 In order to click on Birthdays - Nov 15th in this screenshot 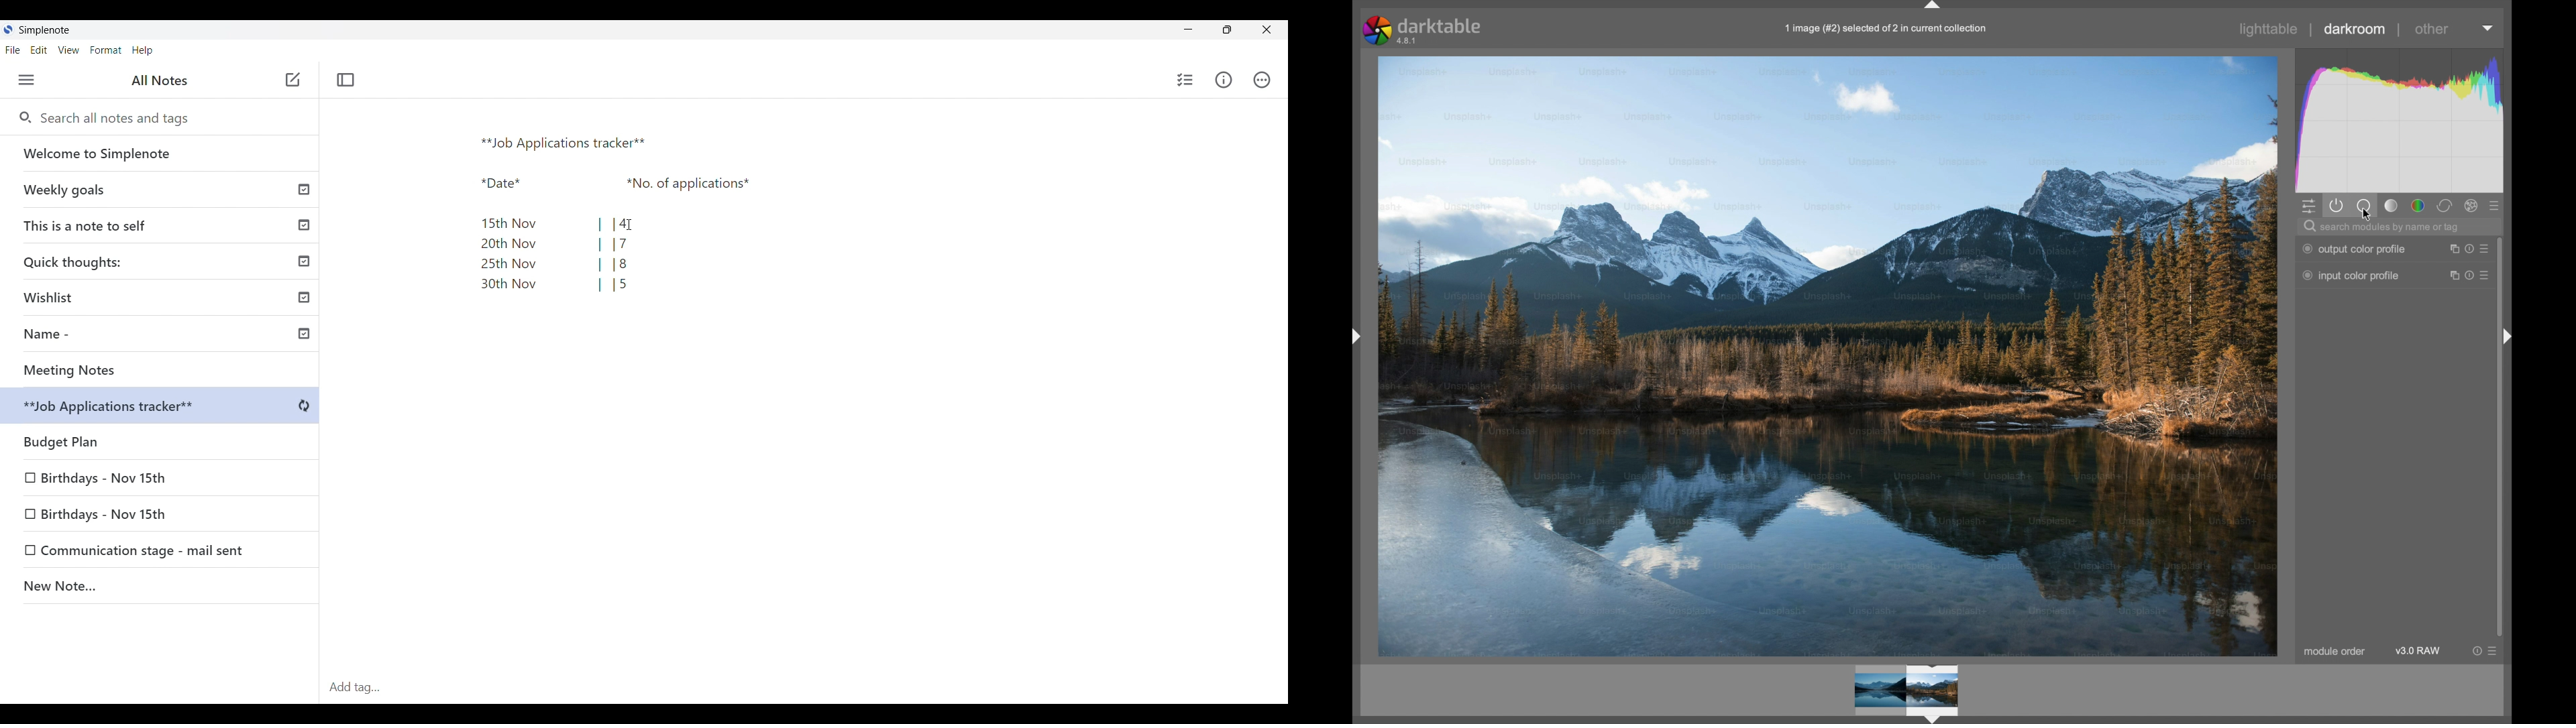, I will do `click(147, 550)`.